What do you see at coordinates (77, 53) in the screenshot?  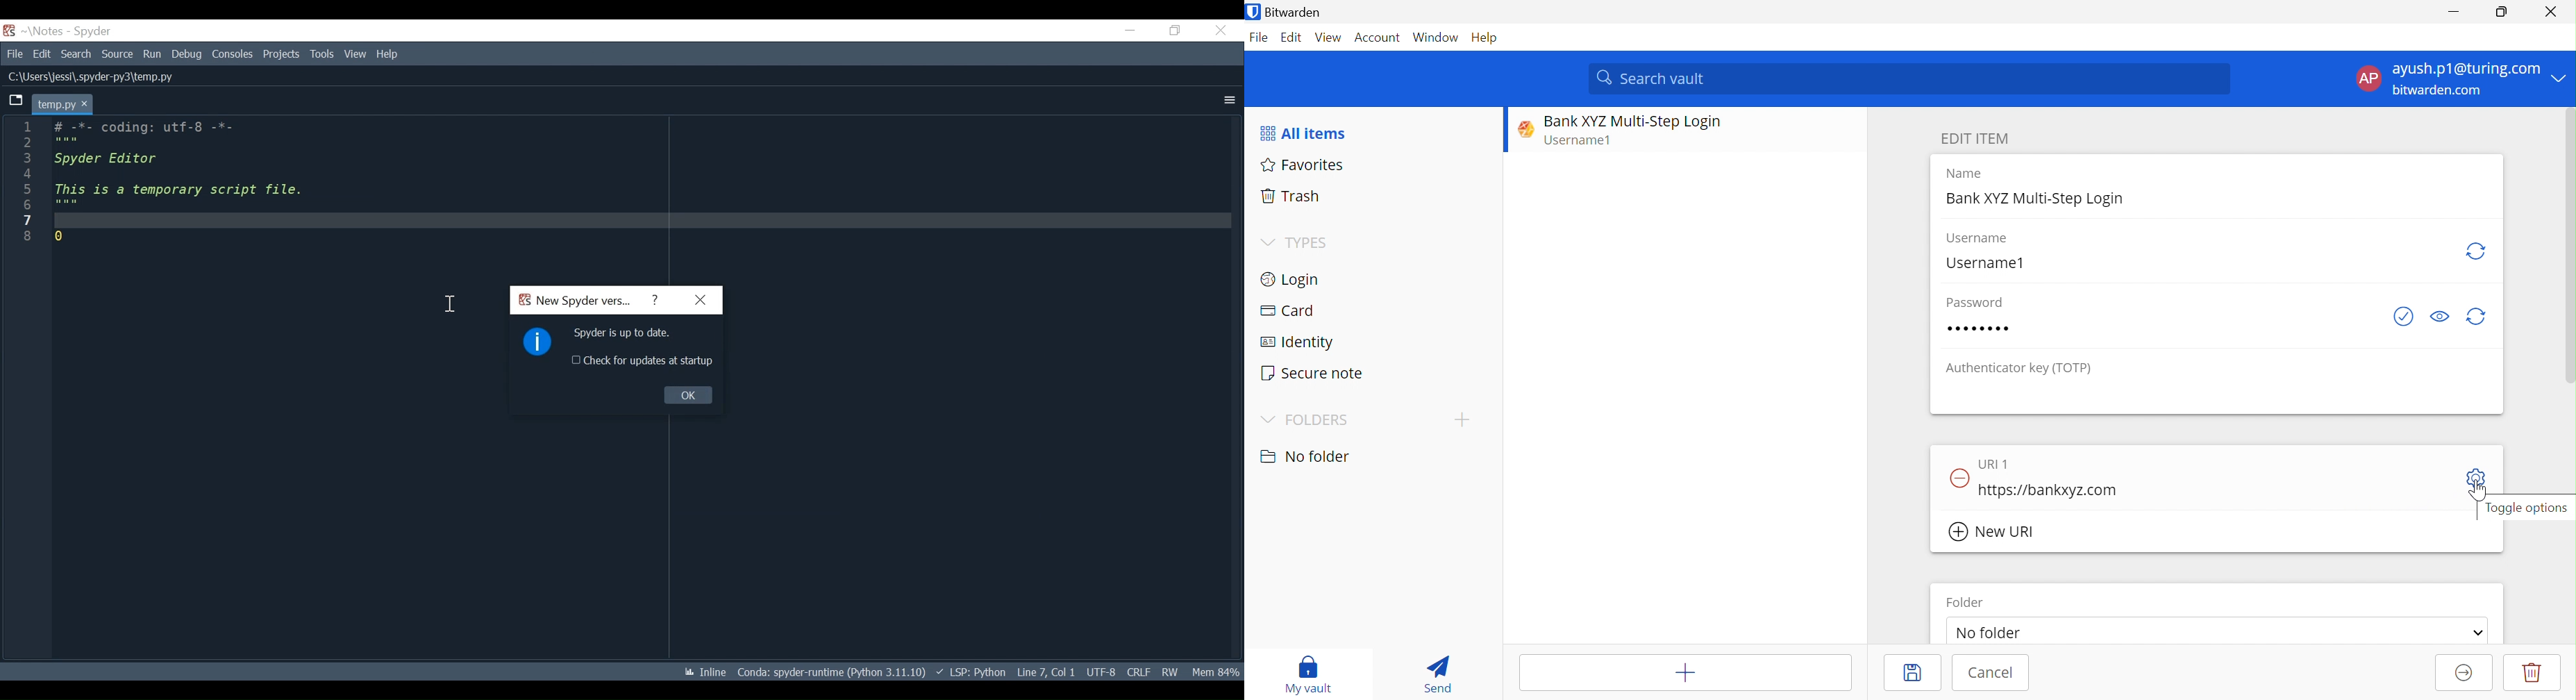 I see `Search` at bounding box center [77, 53].